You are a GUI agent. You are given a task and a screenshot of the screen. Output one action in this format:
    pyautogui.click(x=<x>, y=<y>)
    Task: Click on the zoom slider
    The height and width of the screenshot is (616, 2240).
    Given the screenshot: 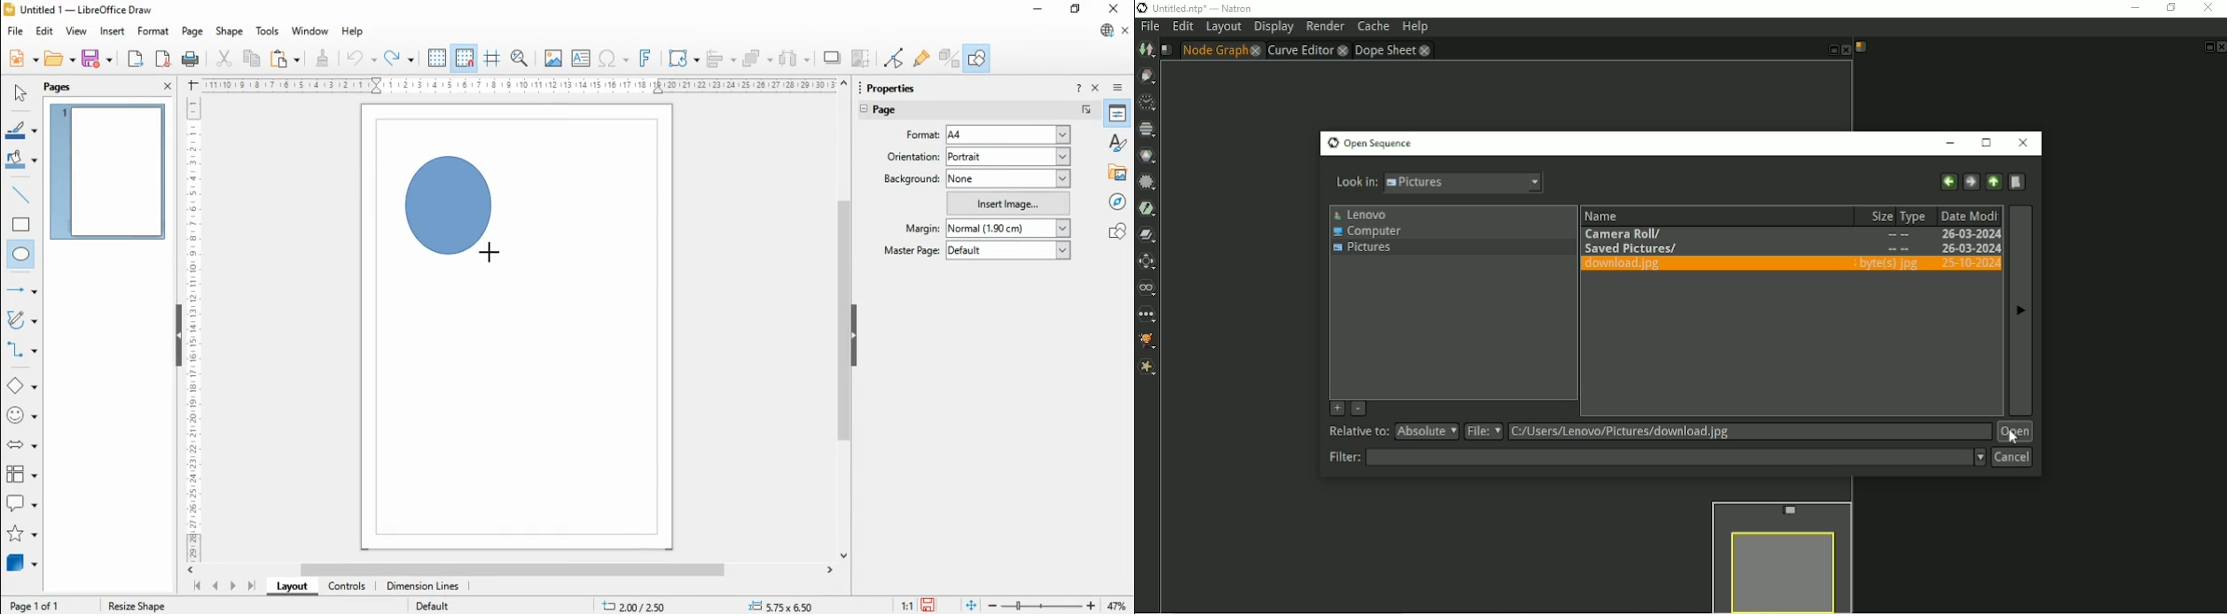 What is the action you would take?
    pyautogui.click(x=1043, y=606)
    